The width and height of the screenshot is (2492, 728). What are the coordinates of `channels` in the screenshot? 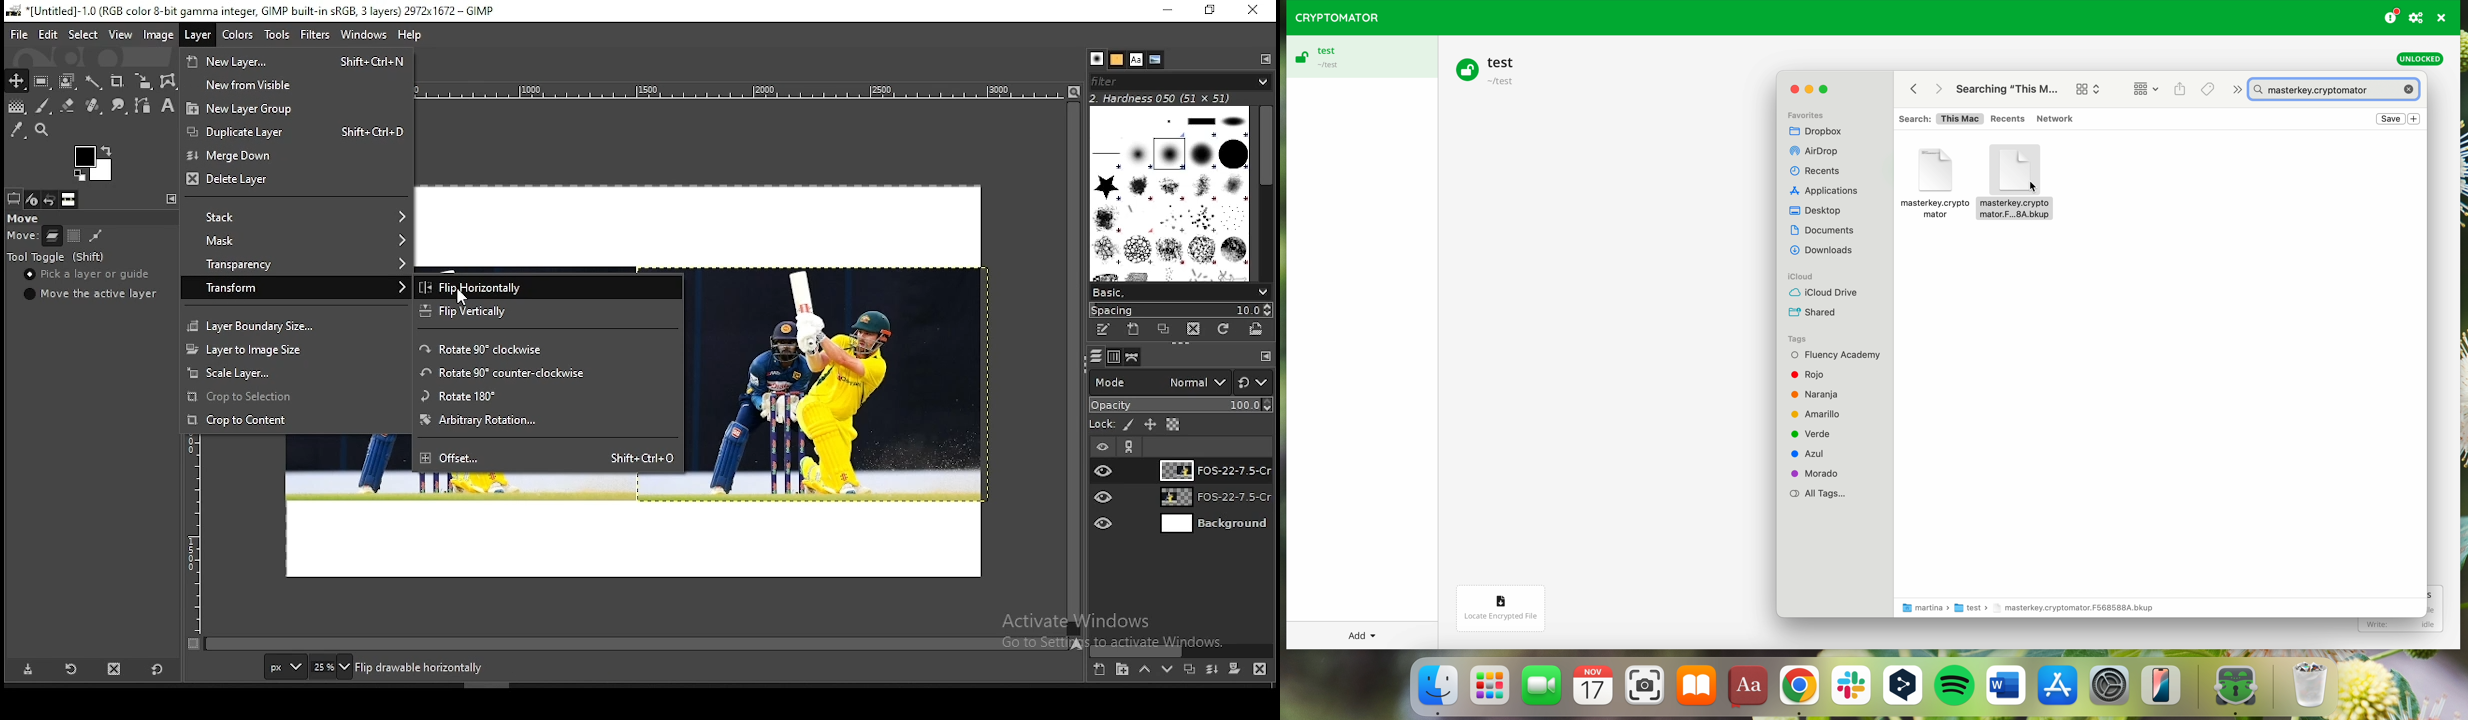 It's located at (1112, 358).